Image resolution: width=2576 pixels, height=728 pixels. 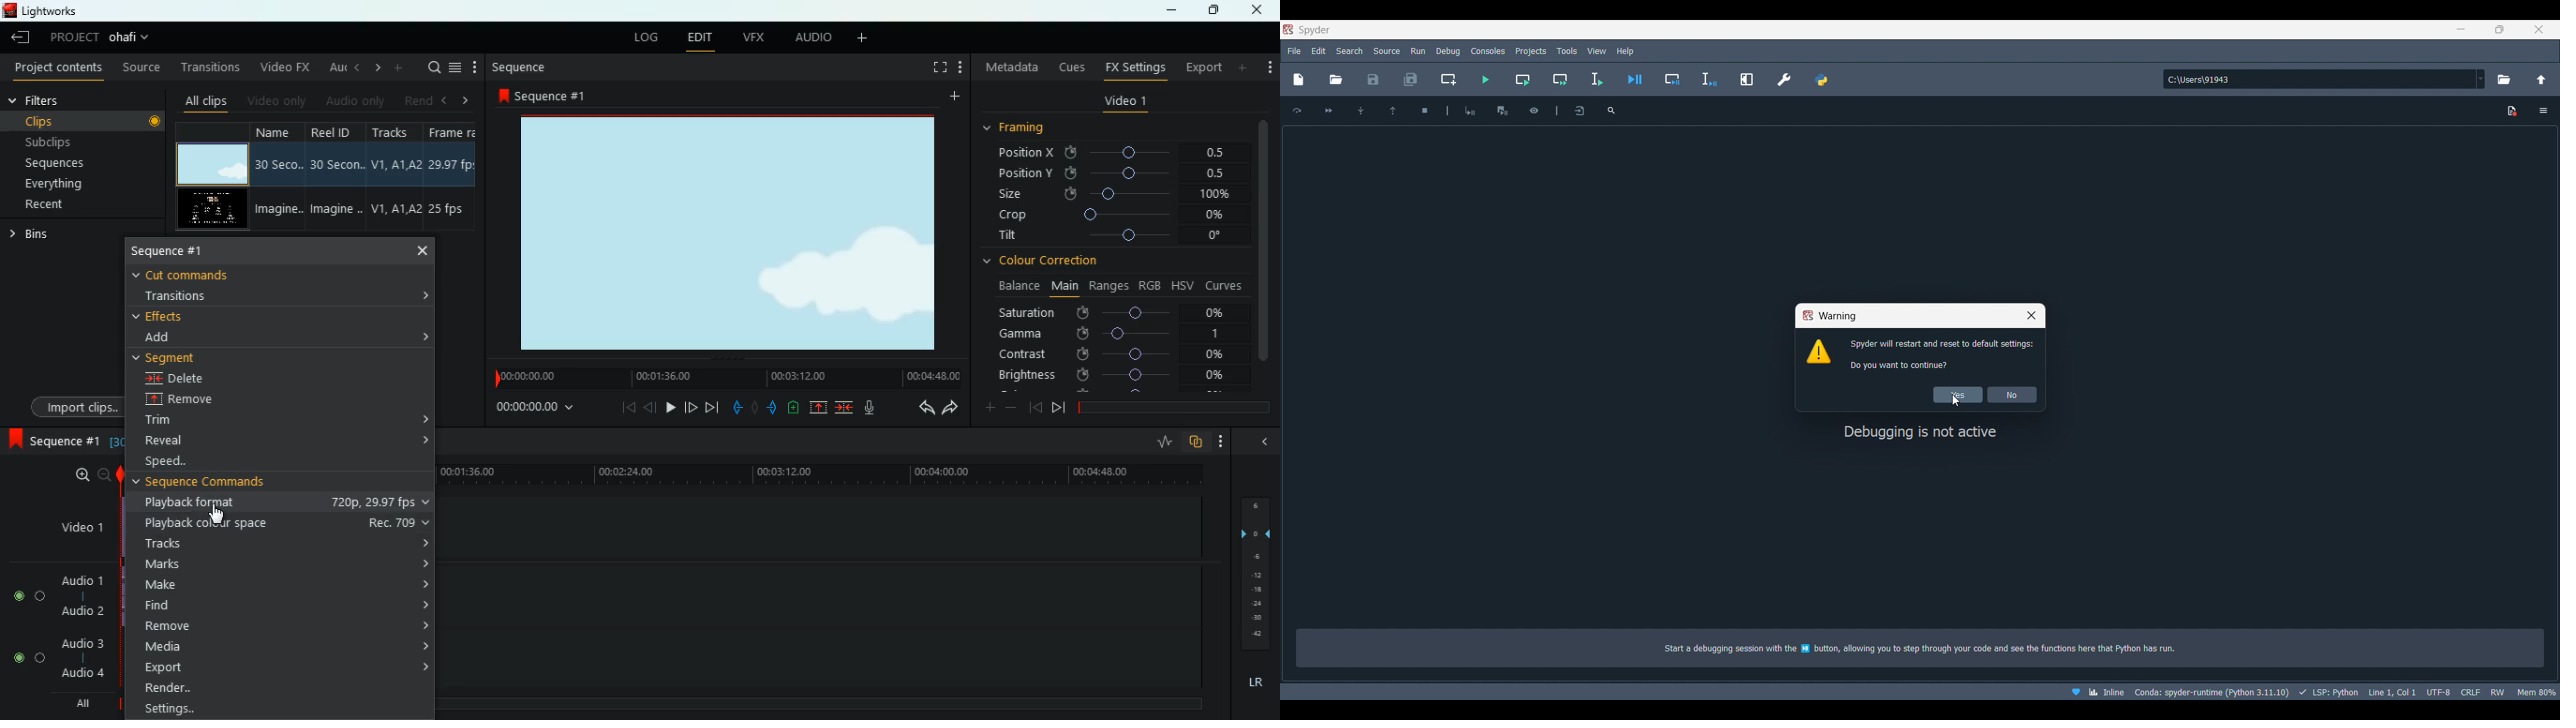 I want to click on Close, so click(x=2031, y=315).